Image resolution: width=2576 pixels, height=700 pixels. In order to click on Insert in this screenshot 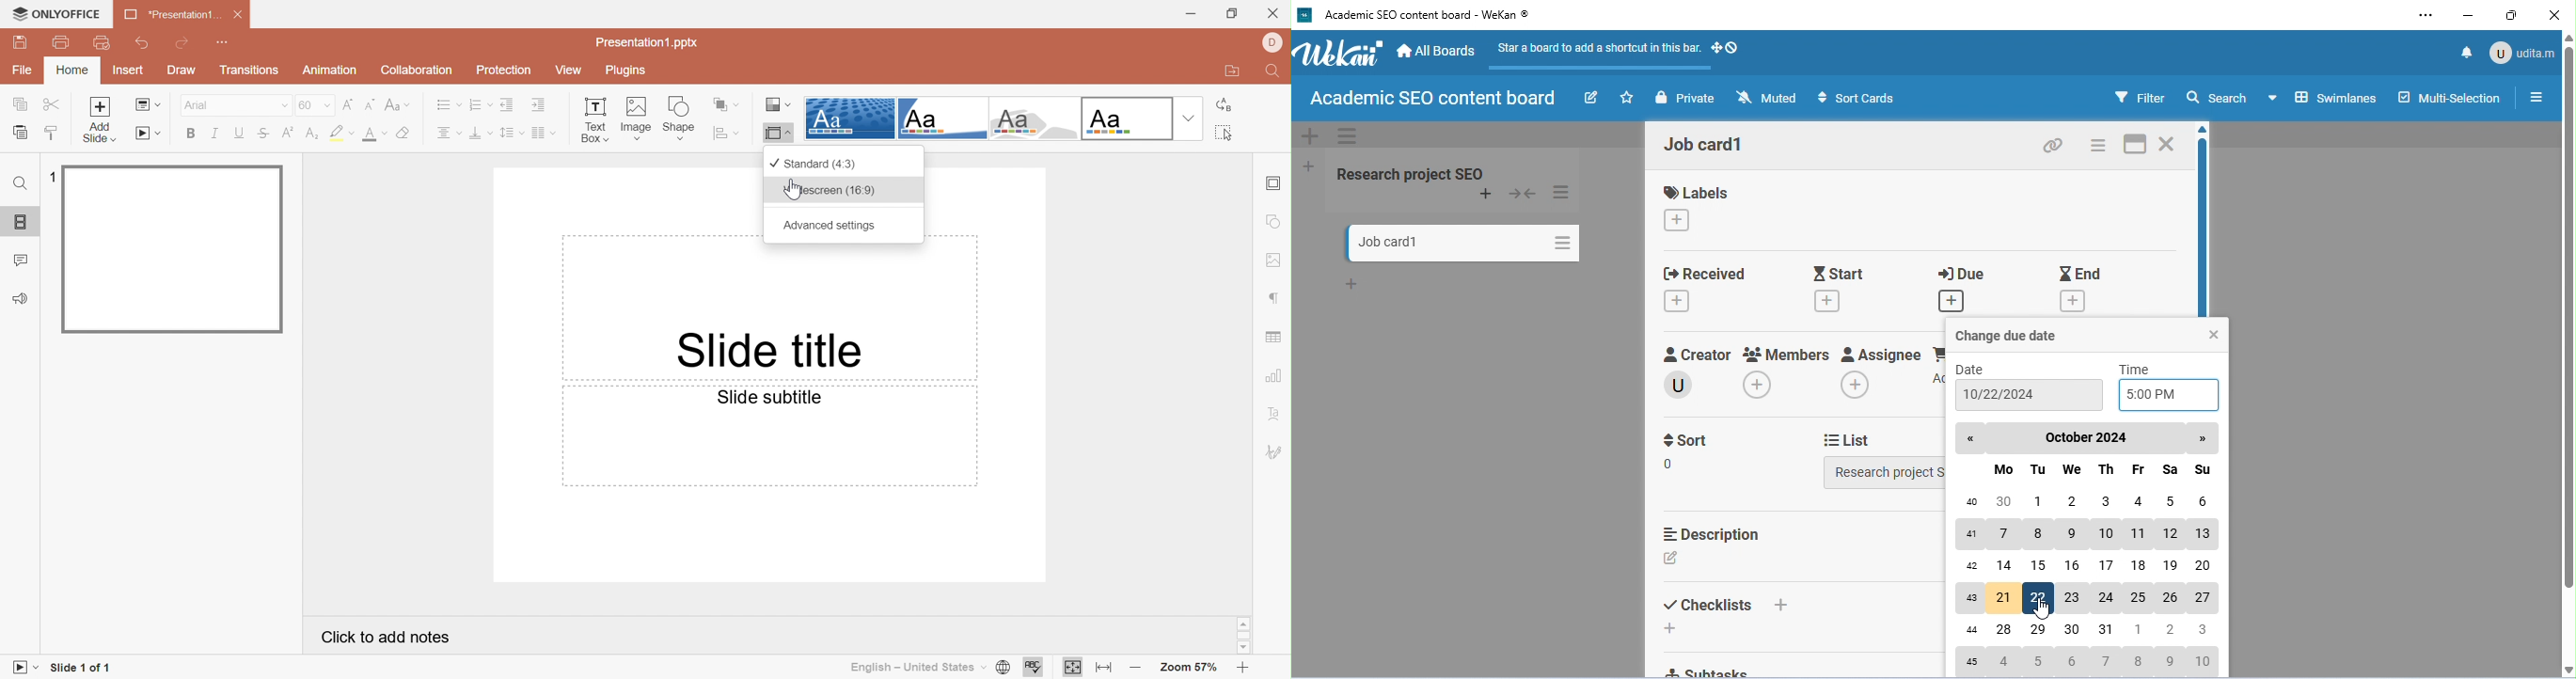, I will do `click(130, 70)`.